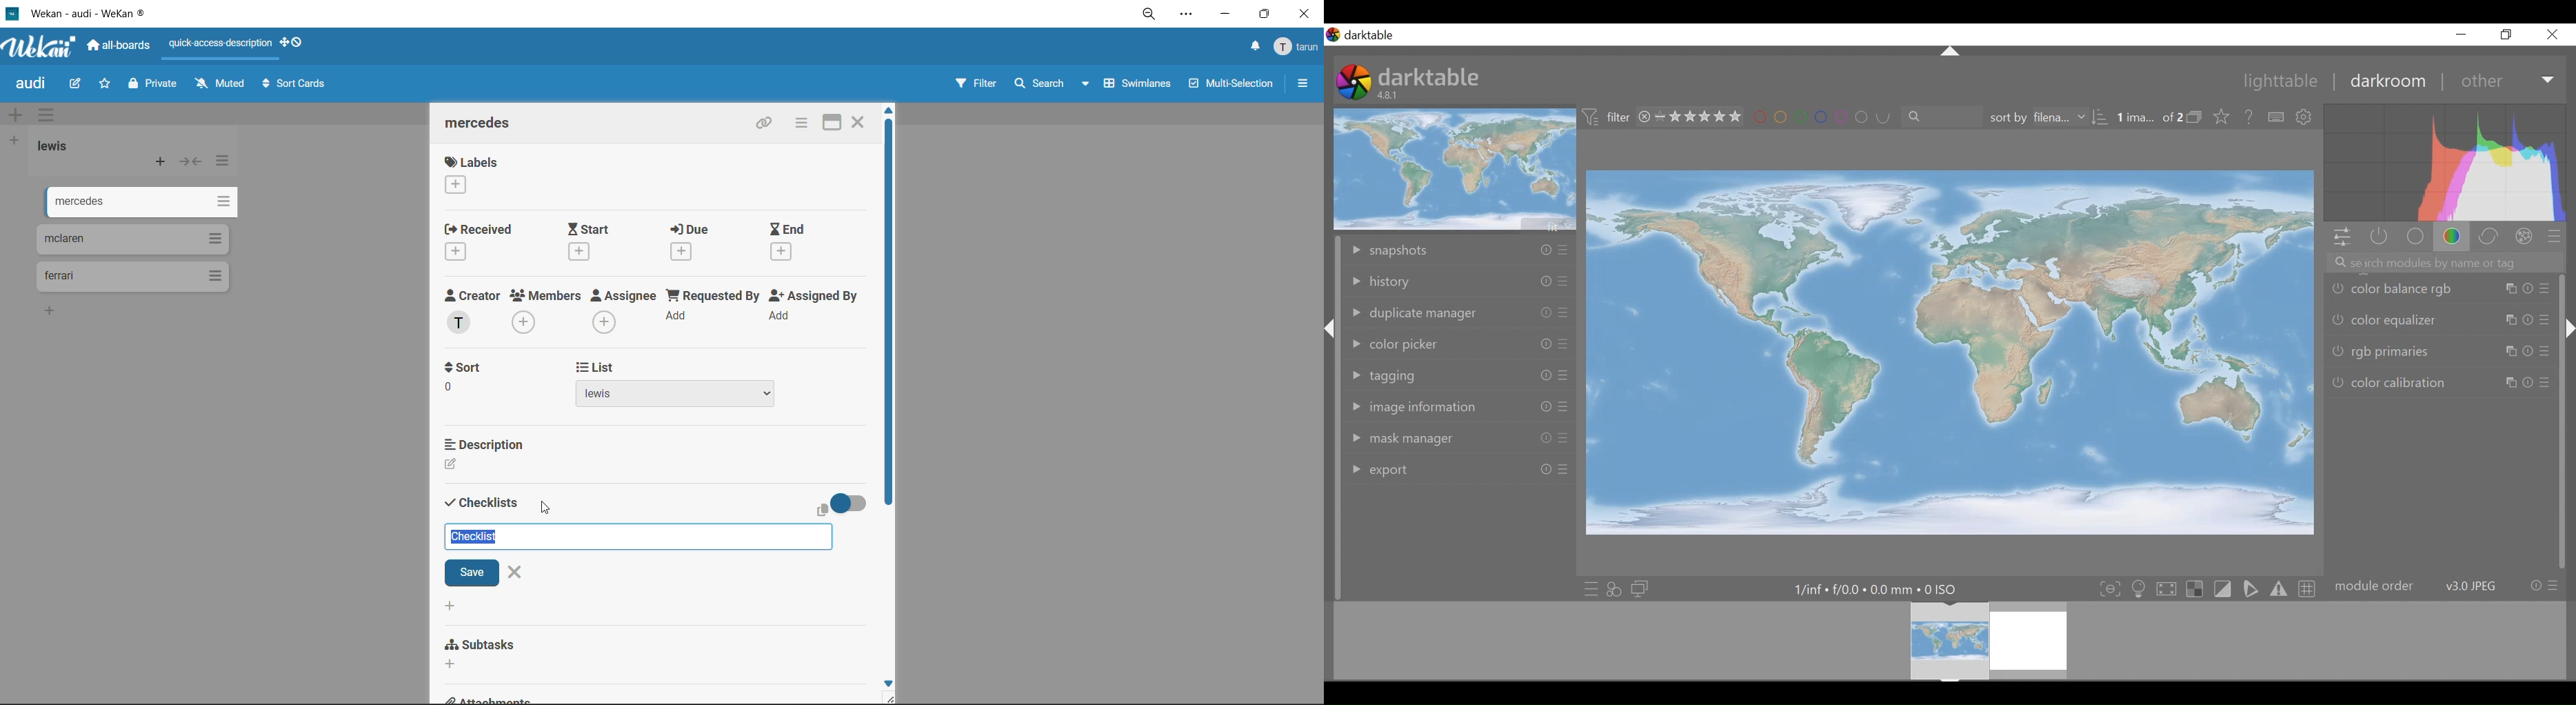 This screenshot has height=728, width=2576. I want to click on add swimlane, so click(15, 116).